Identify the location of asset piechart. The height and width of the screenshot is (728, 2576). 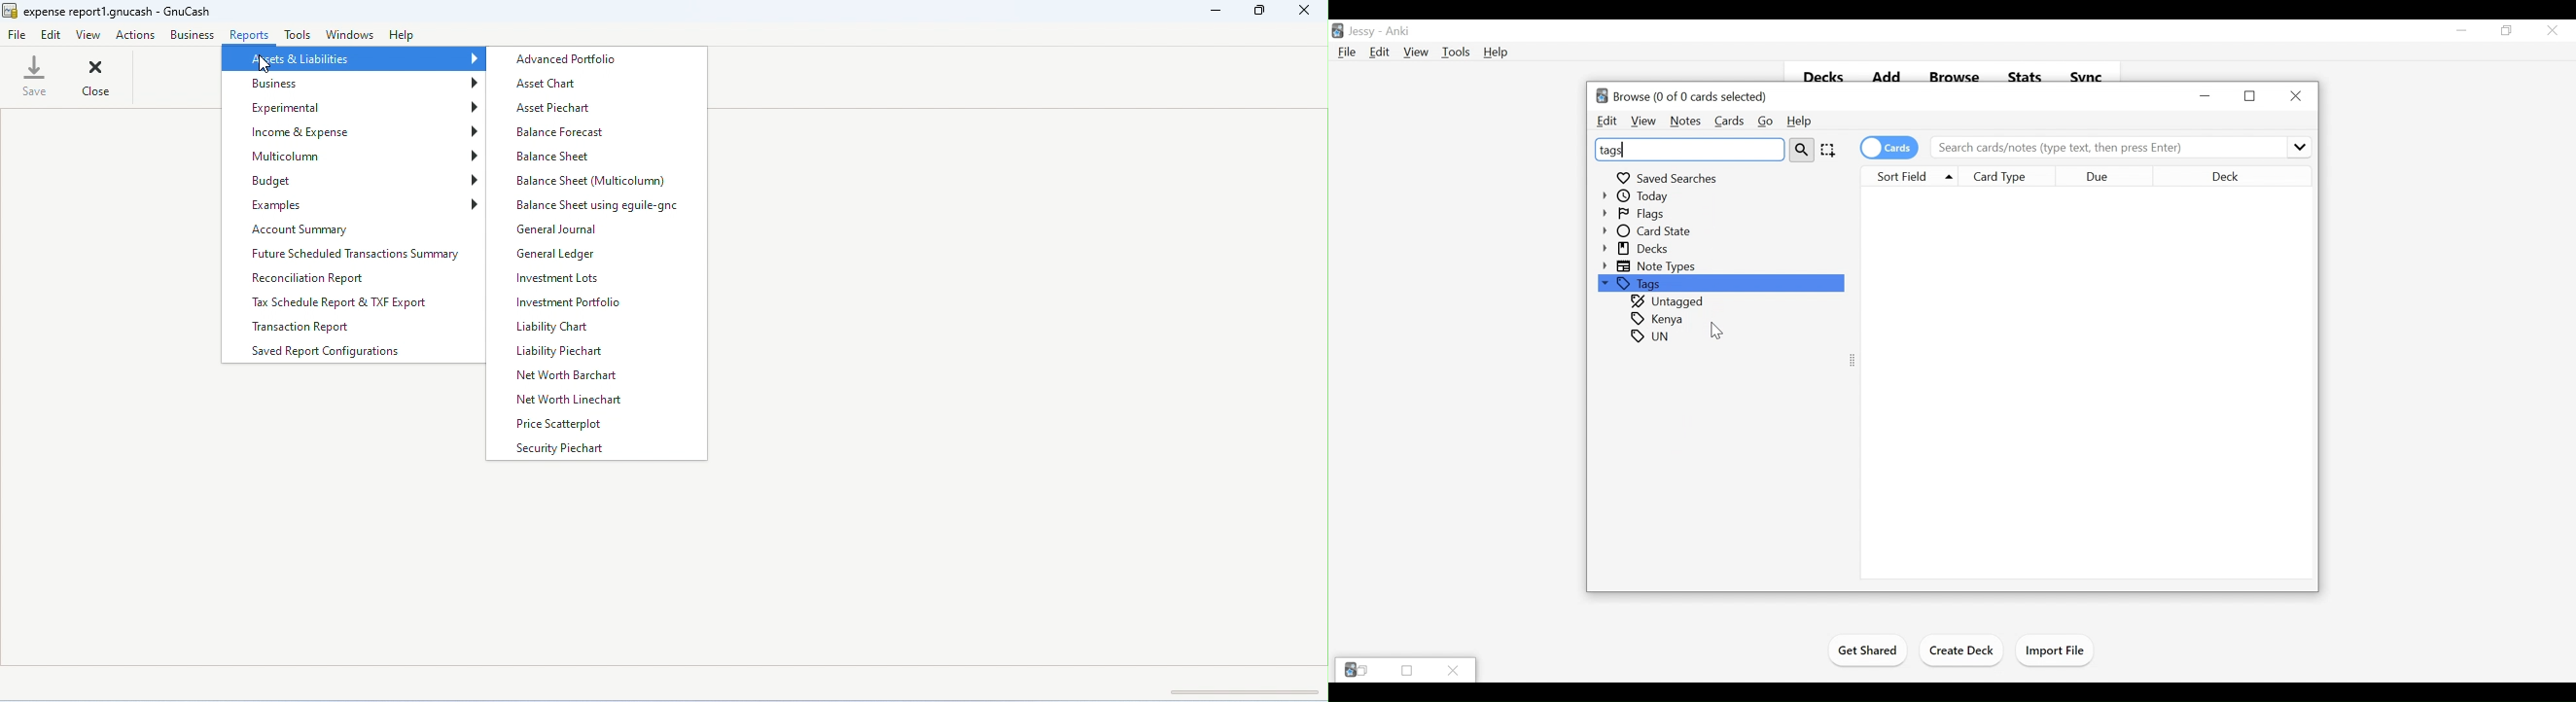
(553, 109).